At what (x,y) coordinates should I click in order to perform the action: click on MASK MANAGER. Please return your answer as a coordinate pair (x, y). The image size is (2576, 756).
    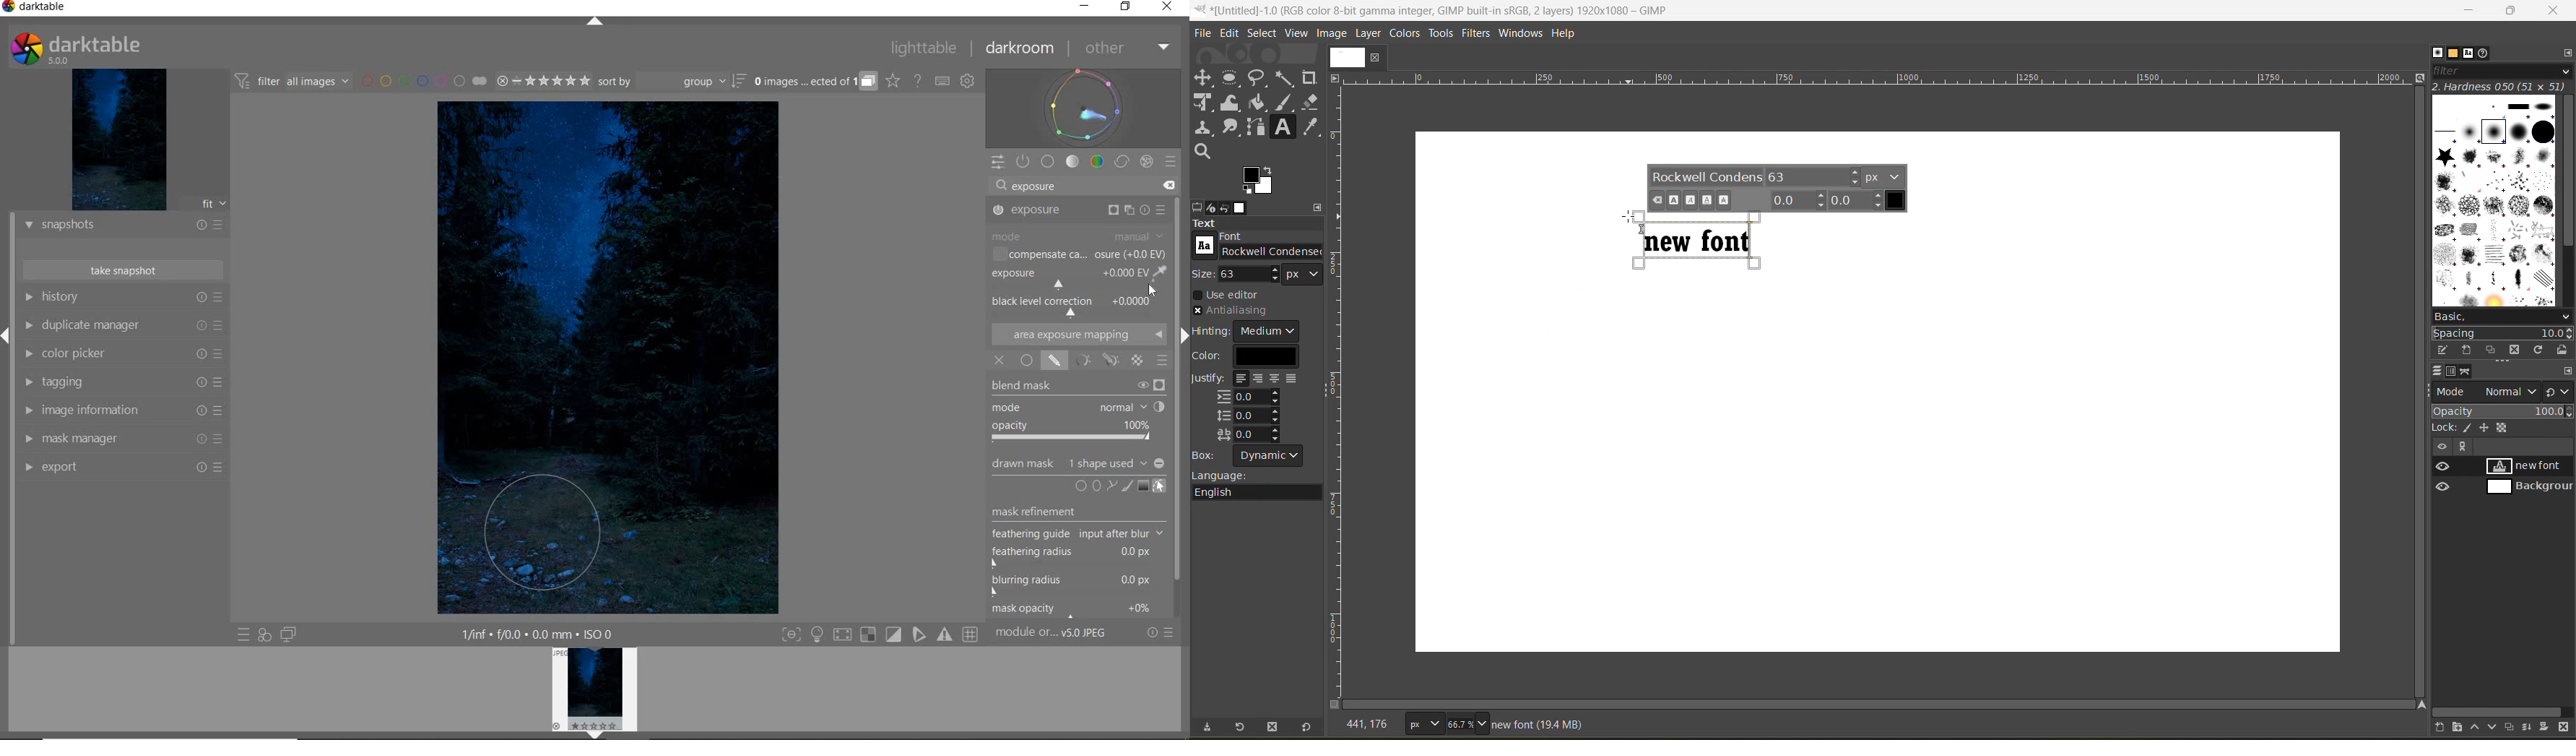
    Looking at the image, I should click on (121, 439).